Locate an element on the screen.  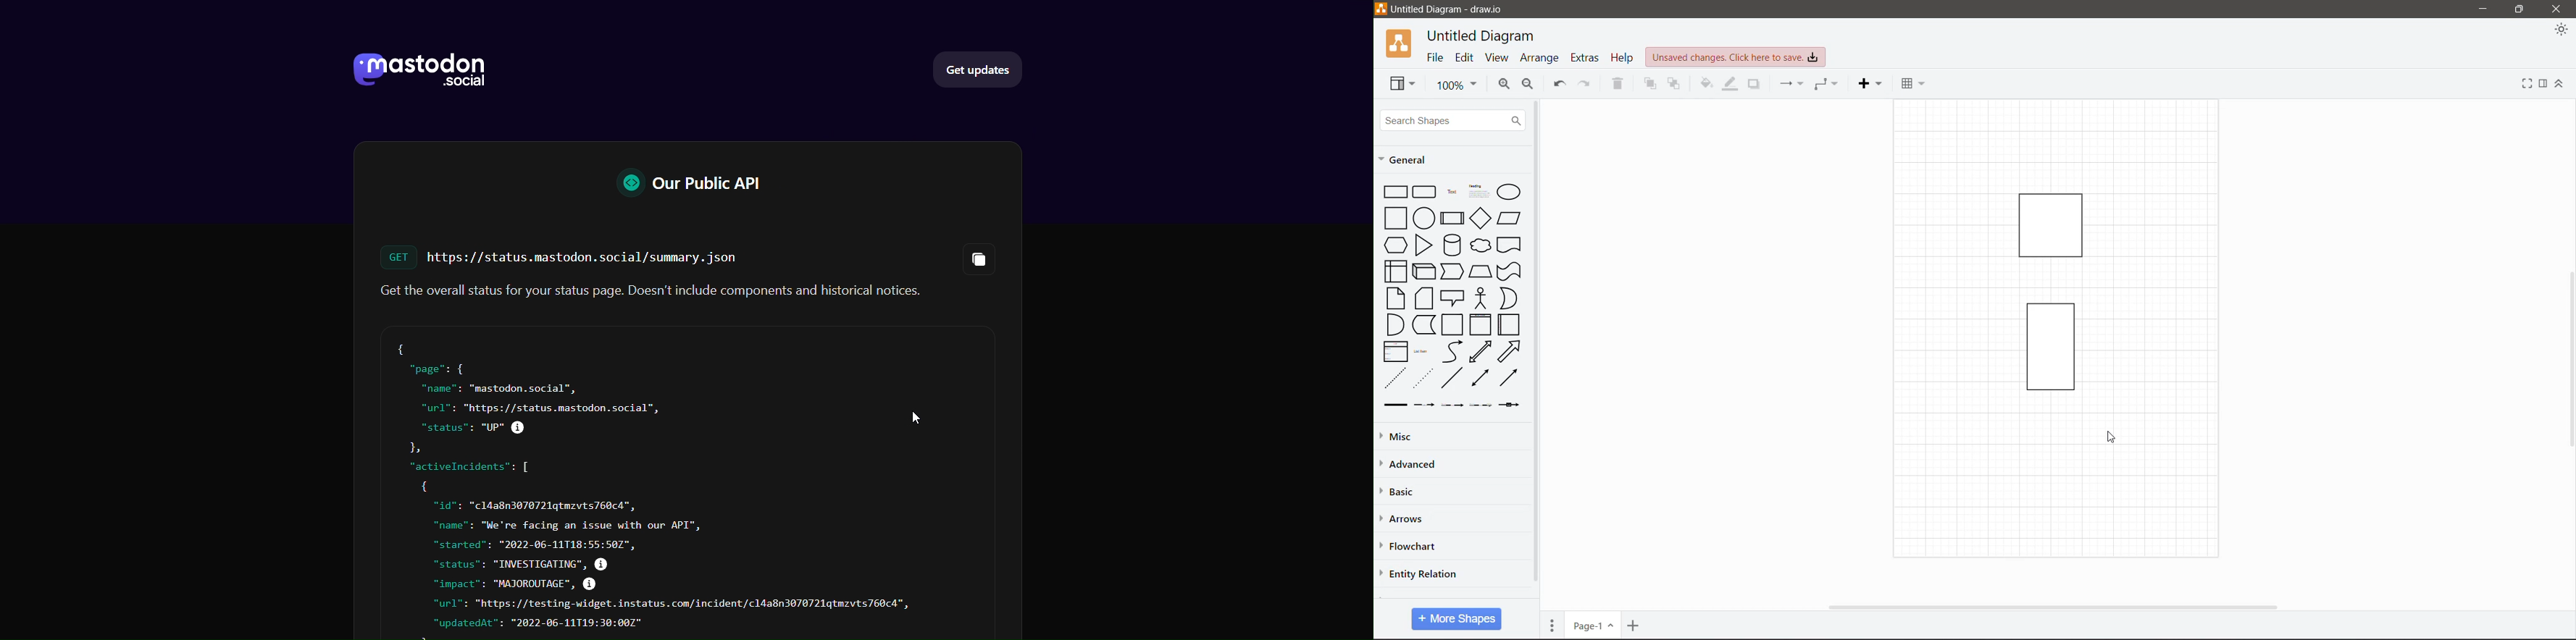
Edit is located at coordinates (1465, 58).